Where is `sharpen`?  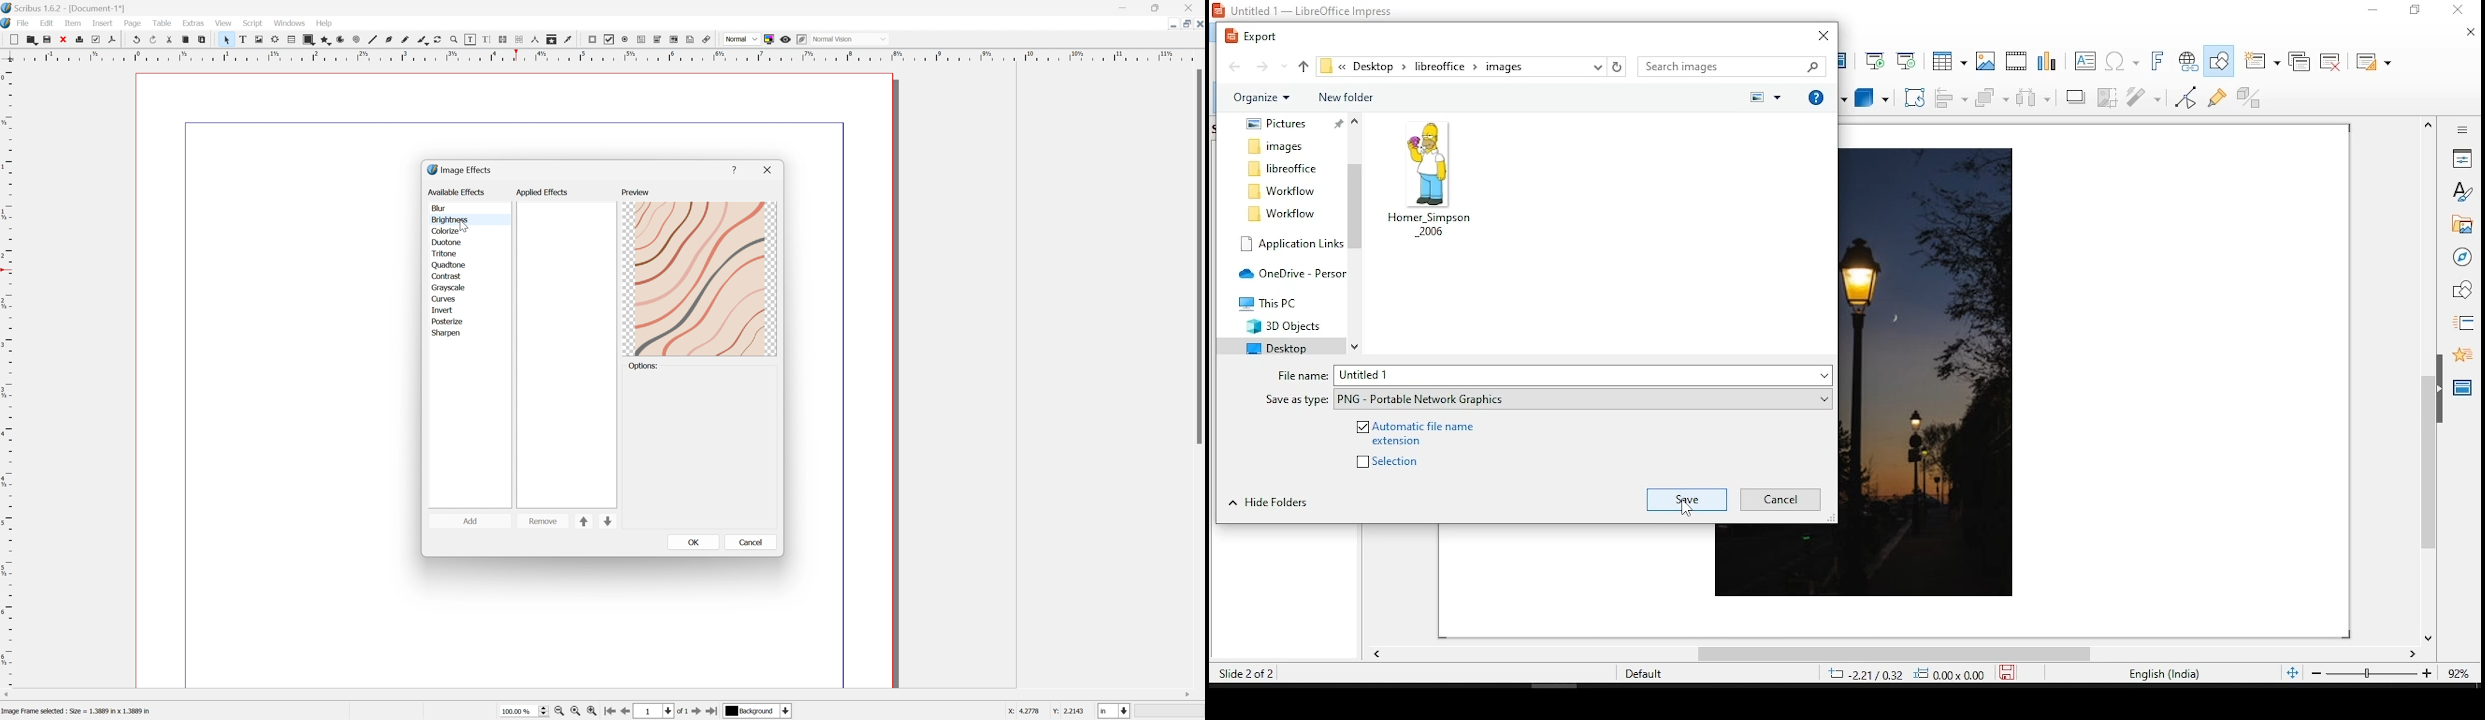
sharpen is located at coordinates (449, 335).